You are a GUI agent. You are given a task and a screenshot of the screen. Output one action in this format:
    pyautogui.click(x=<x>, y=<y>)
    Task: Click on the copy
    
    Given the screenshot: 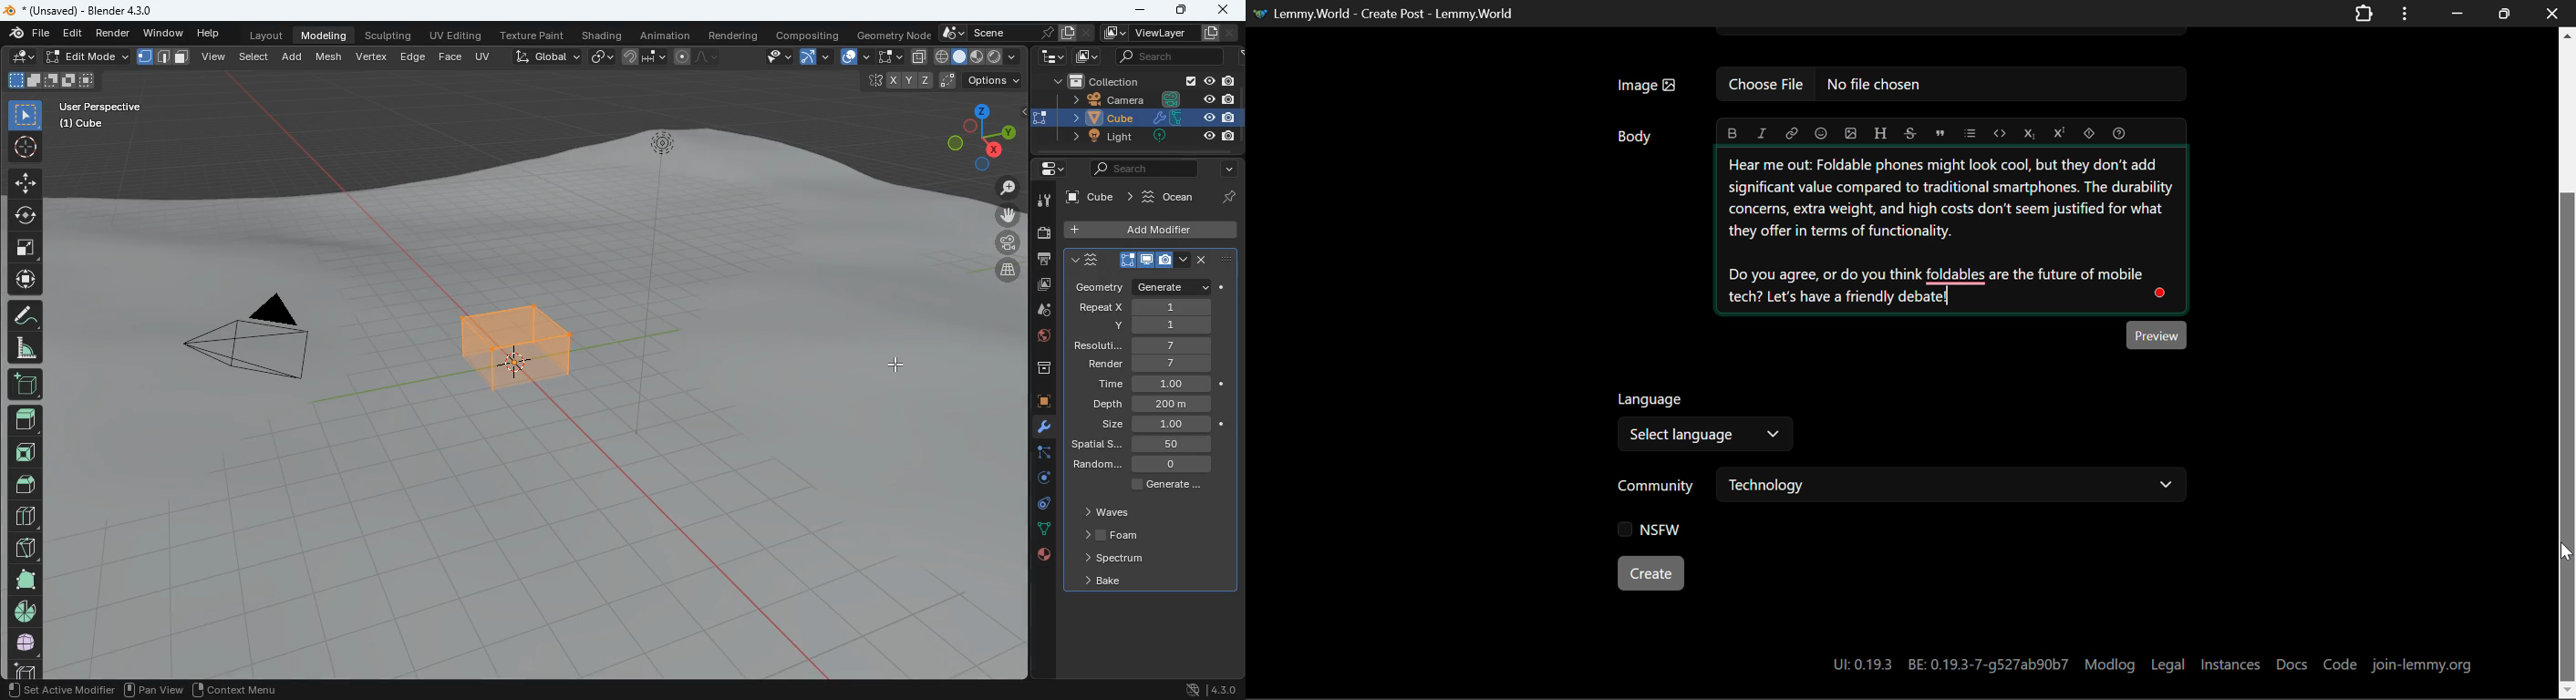 What is the action you would take?
    pyautogui.click(x=919, y=57)
    